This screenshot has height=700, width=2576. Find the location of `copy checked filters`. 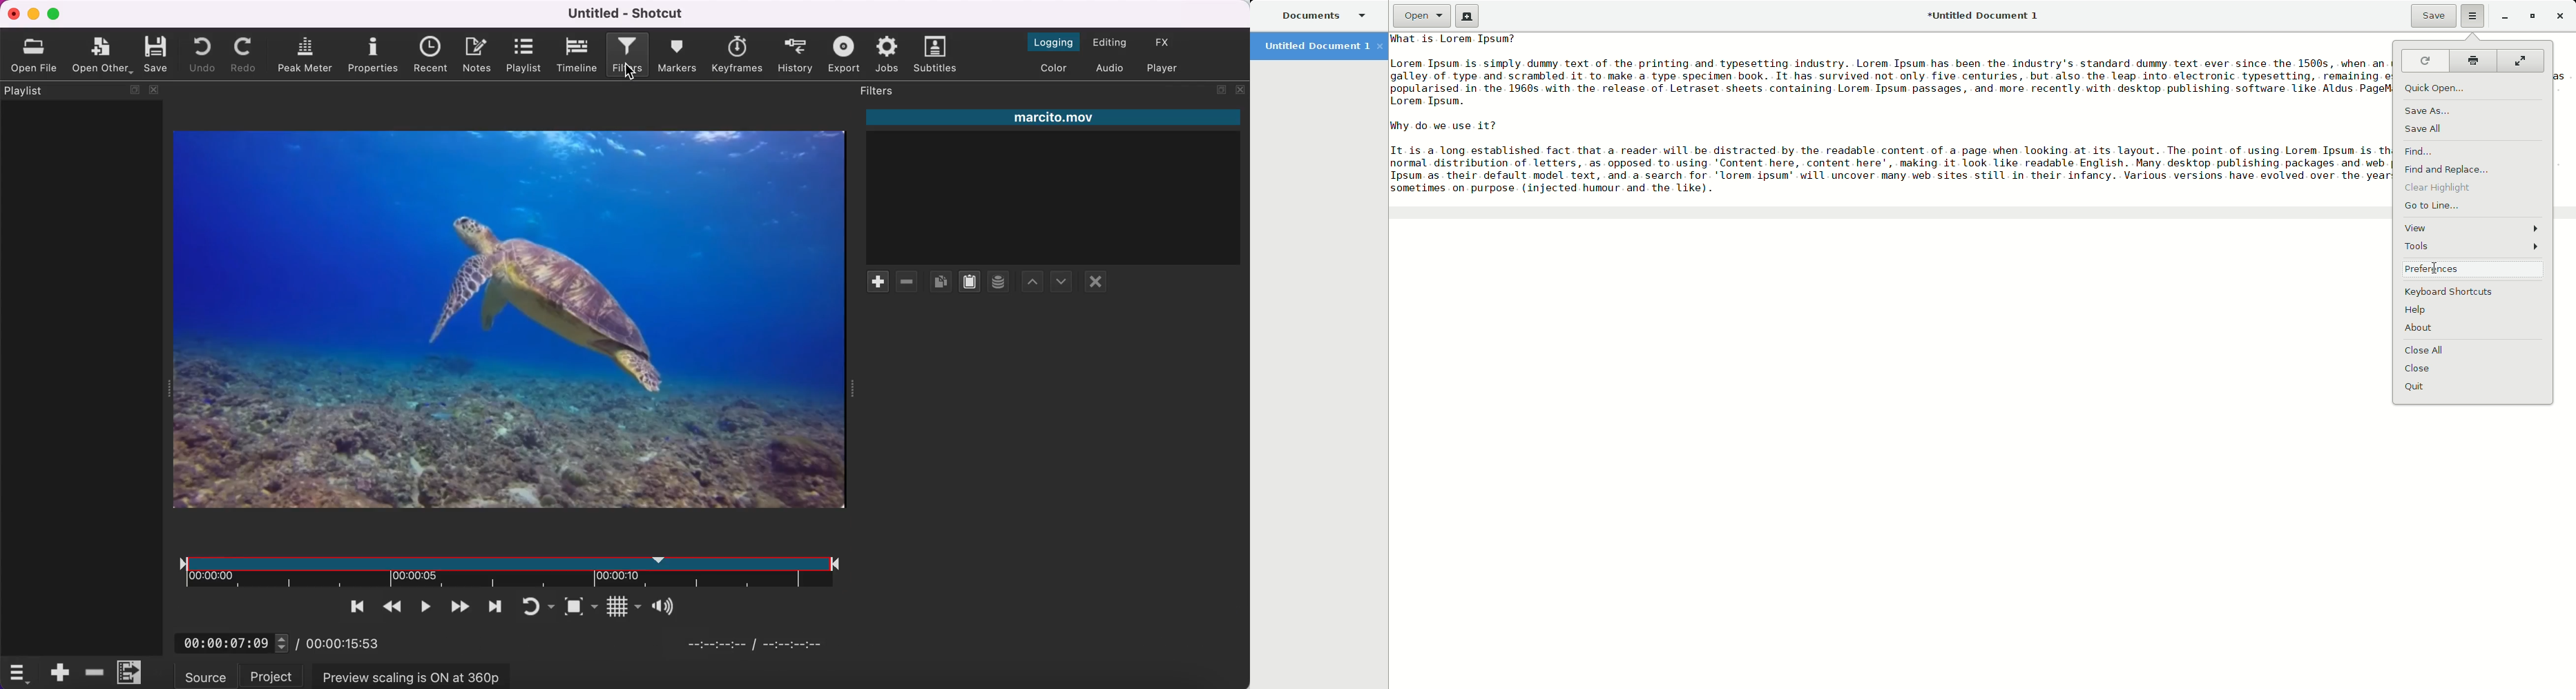

copy checked filters is located at coordinates (940, 283).